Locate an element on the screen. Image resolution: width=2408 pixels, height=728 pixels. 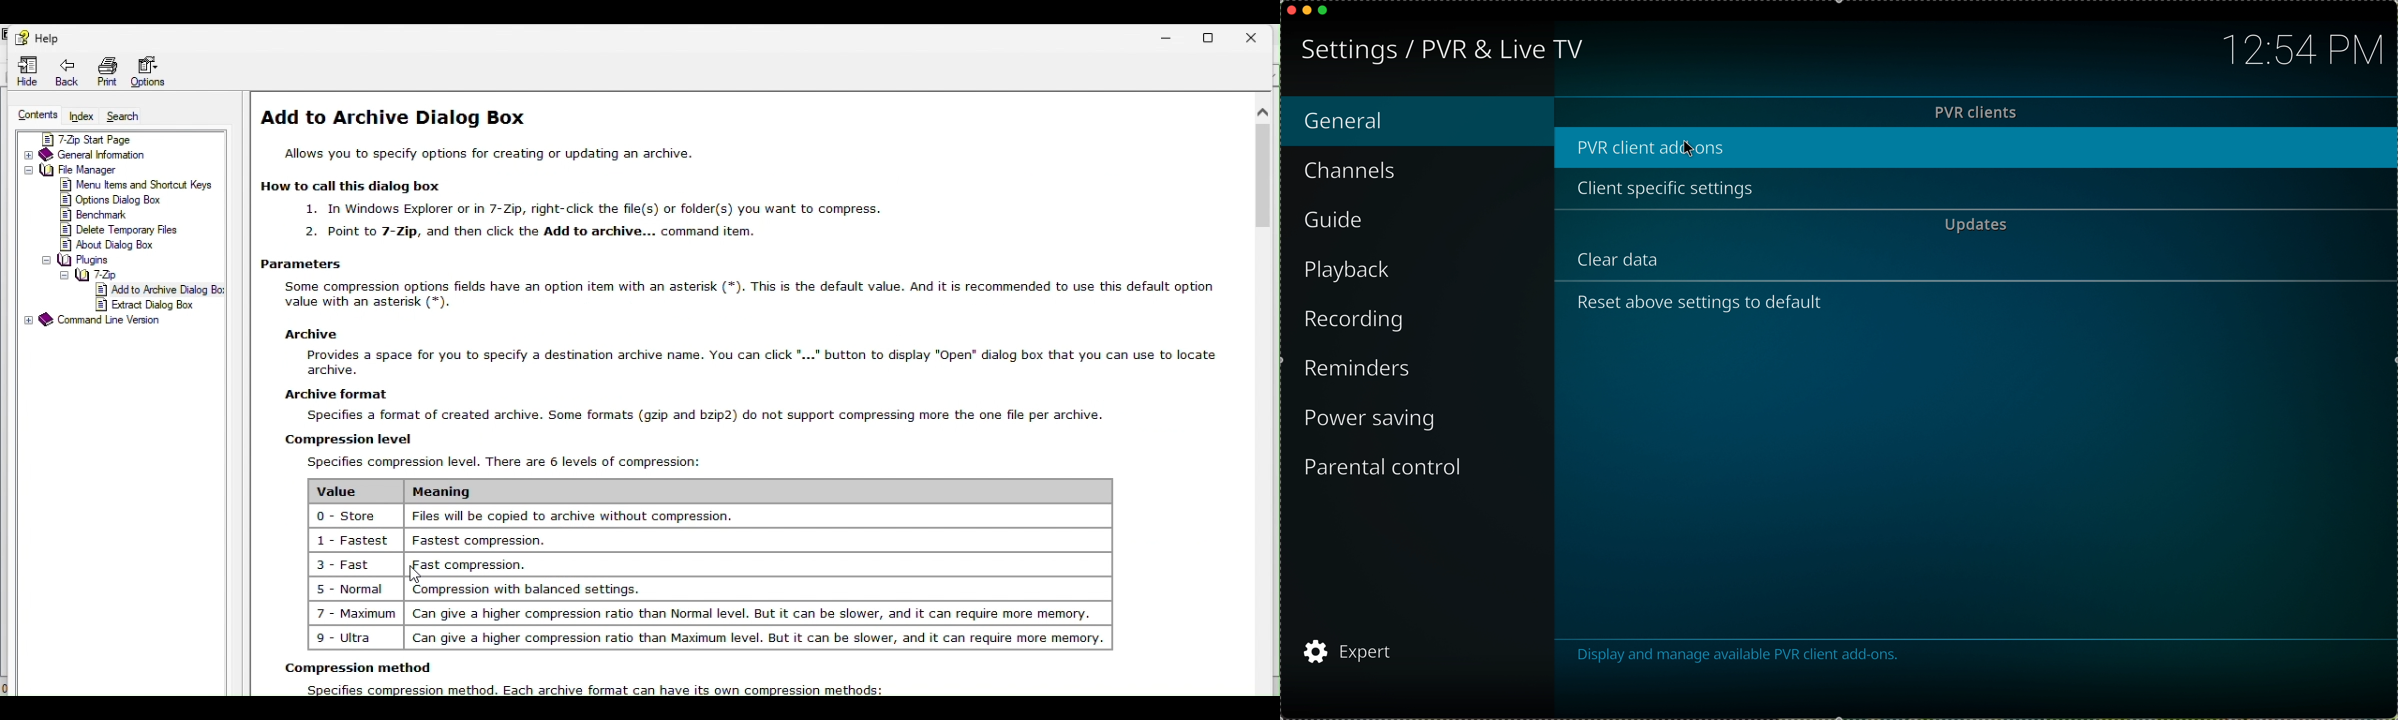
"expert” configuration mode is located at coordinates (1350, 653).